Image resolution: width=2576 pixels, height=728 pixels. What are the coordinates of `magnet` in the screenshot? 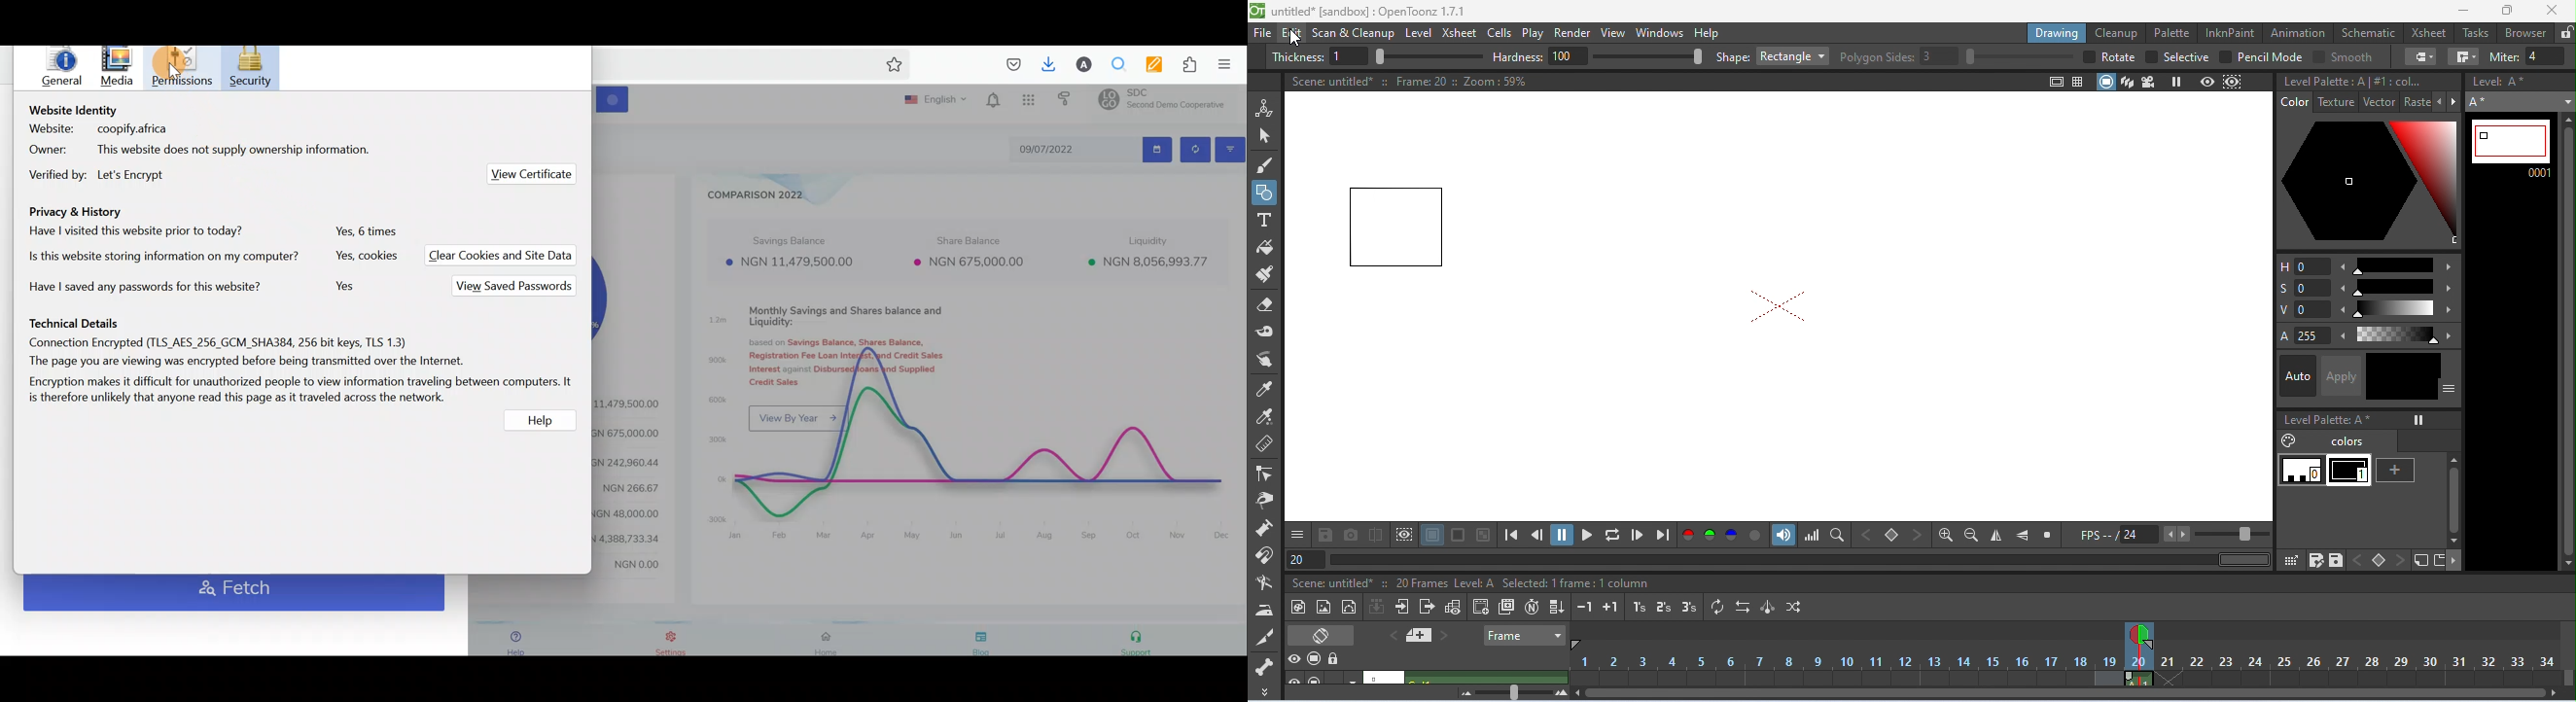 It's located at (1265, 553).